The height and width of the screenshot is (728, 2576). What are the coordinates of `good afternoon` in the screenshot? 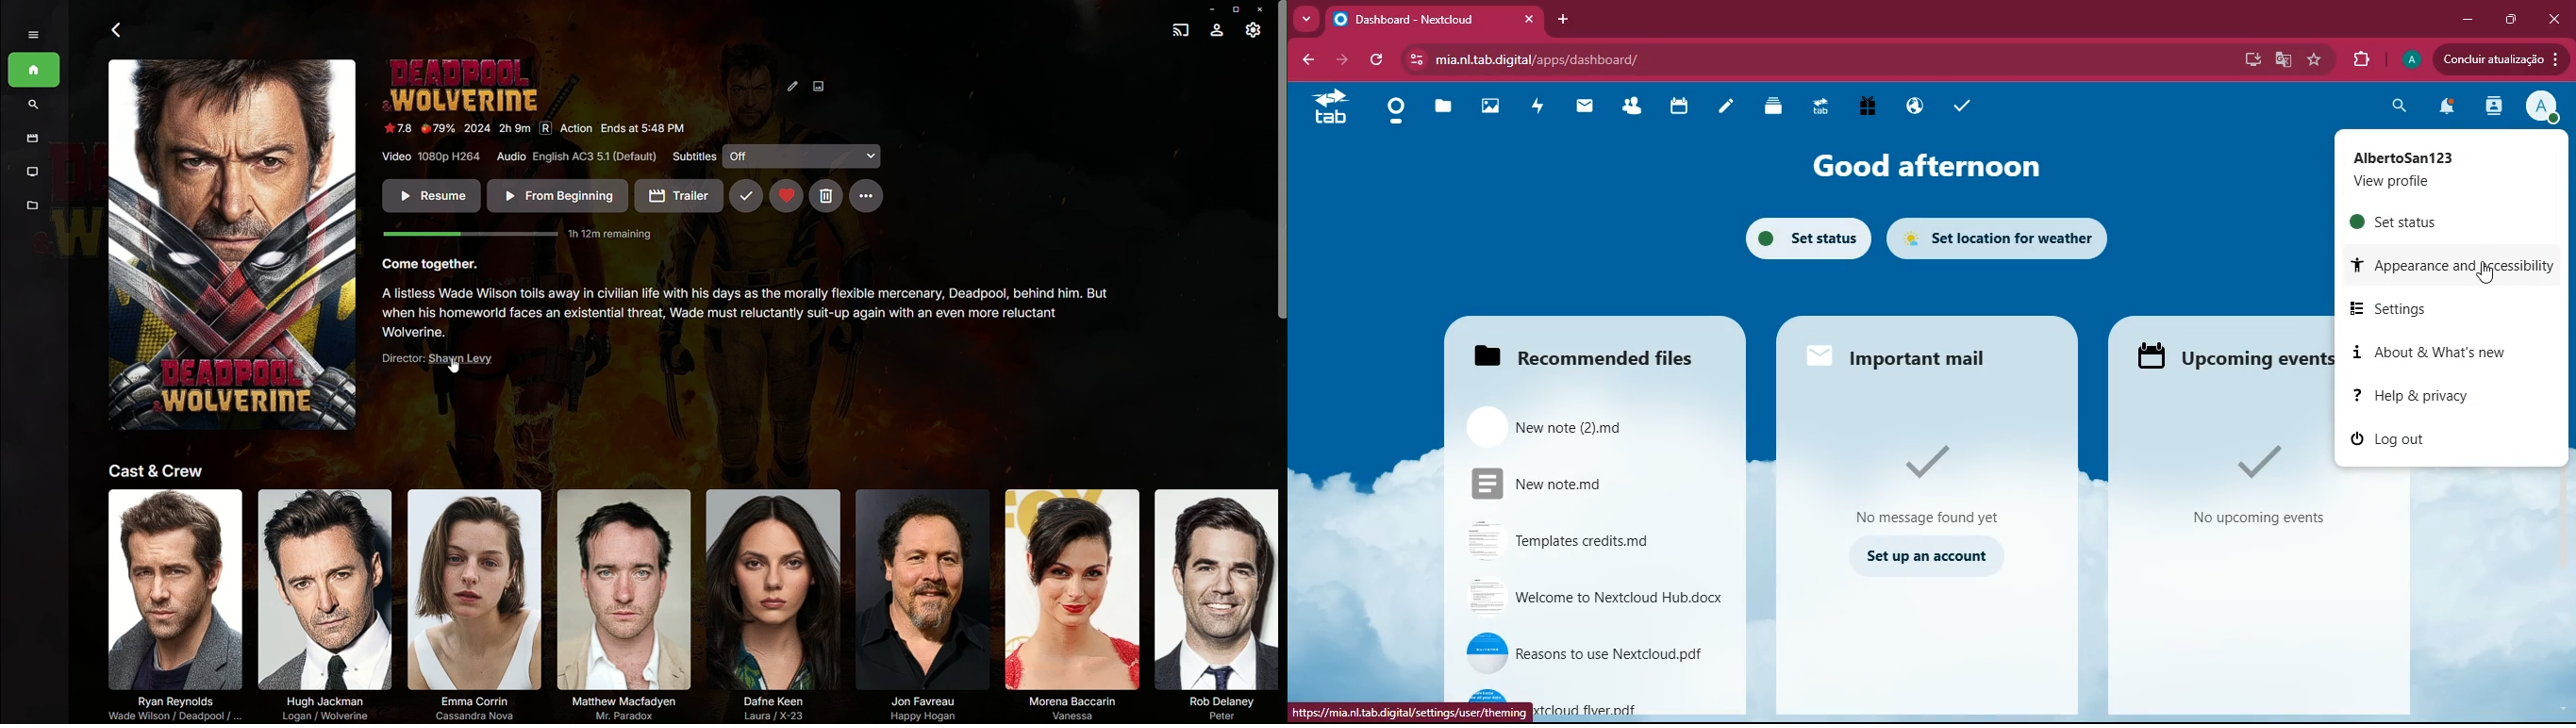 It's located at (1923, 166).